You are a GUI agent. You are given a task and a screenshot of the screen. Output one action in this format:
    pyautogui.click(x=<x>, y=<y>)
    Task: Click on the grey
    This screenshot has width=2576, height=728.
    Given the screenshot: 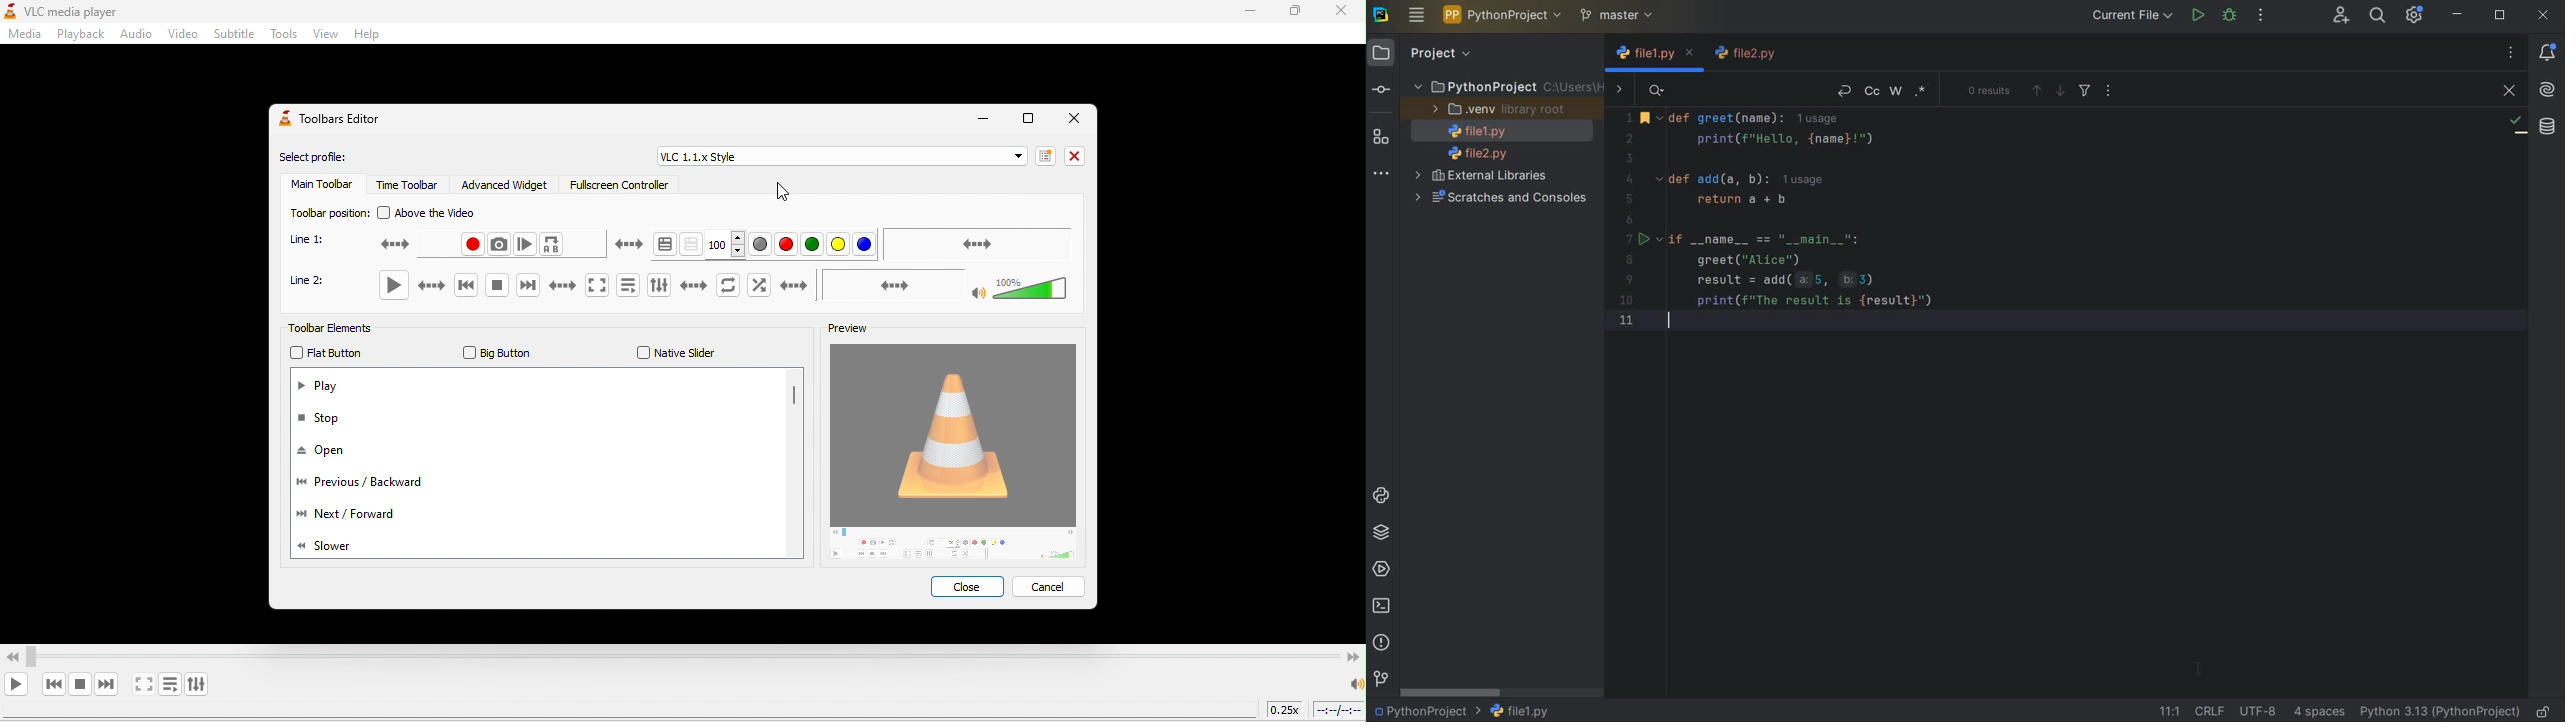 What is the action you would take?
    pyautogui.click(x=762, y=244)
    